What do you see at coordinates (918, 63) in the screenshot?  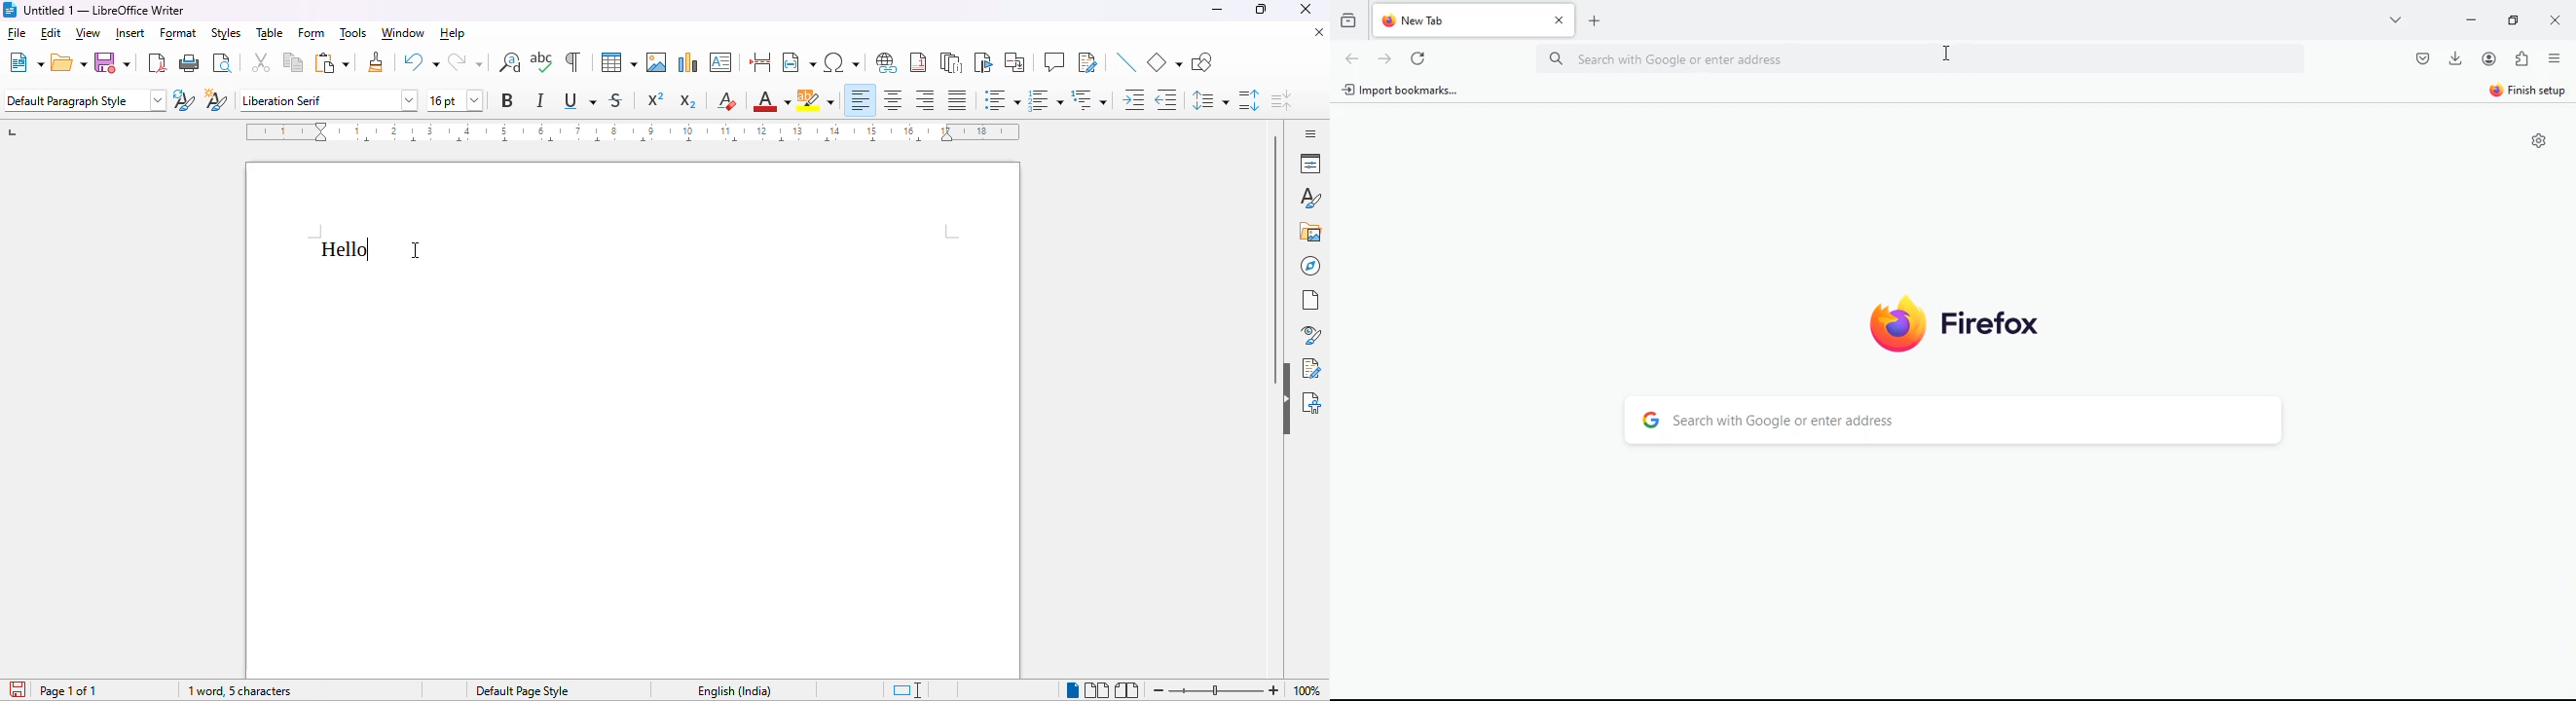 I see `insert footnote` at bounding box center [918, 63].